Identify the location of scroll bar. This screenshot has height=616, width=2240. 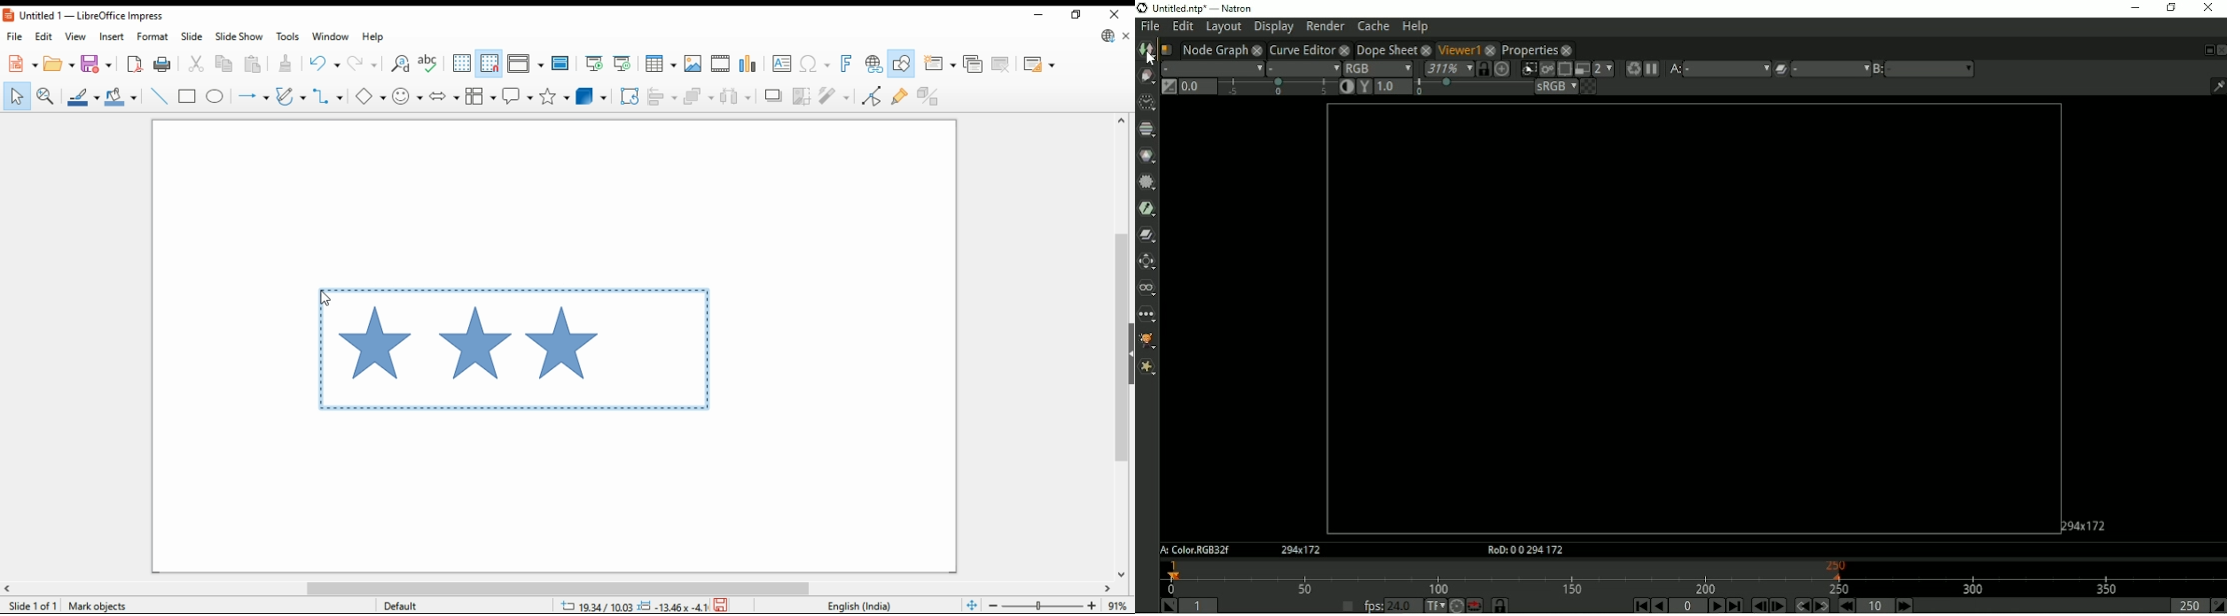
(568, 587).